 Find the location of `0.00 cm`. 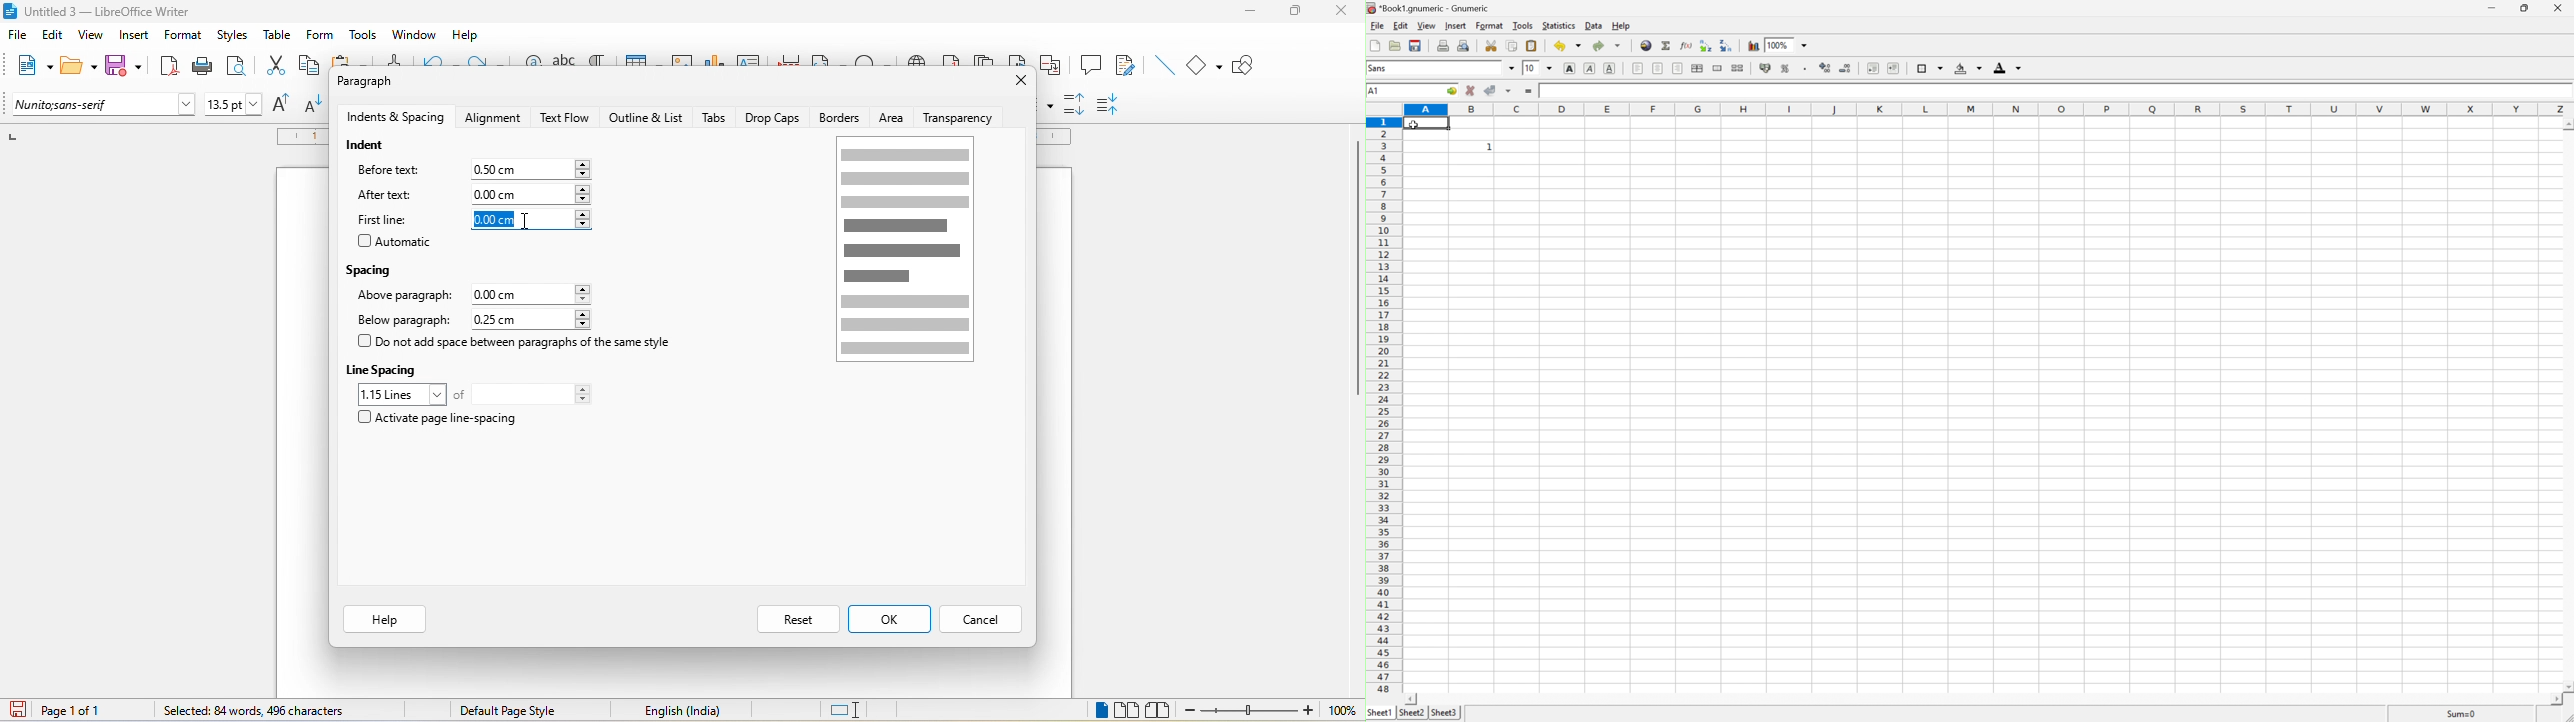

0.00 cm is located at coordinates (516, 295).